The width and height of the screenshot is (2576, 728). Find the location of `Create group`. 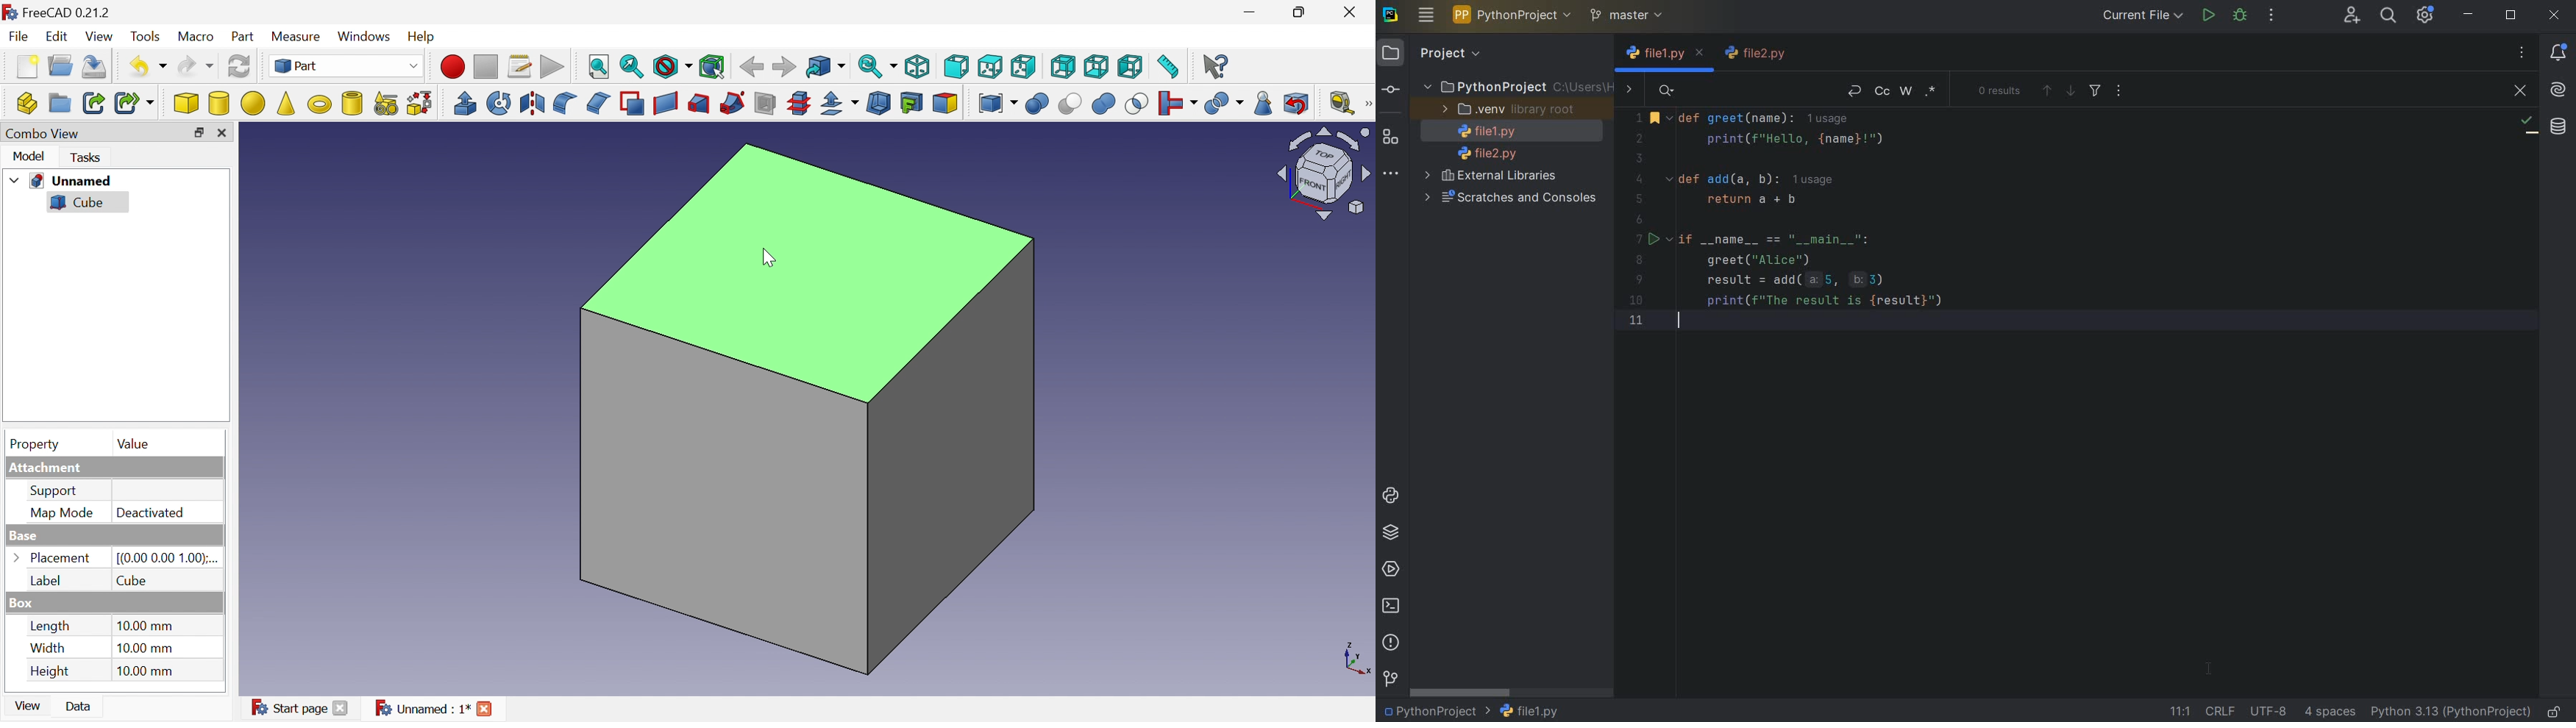

Create group is located at coordinates (59, 102).